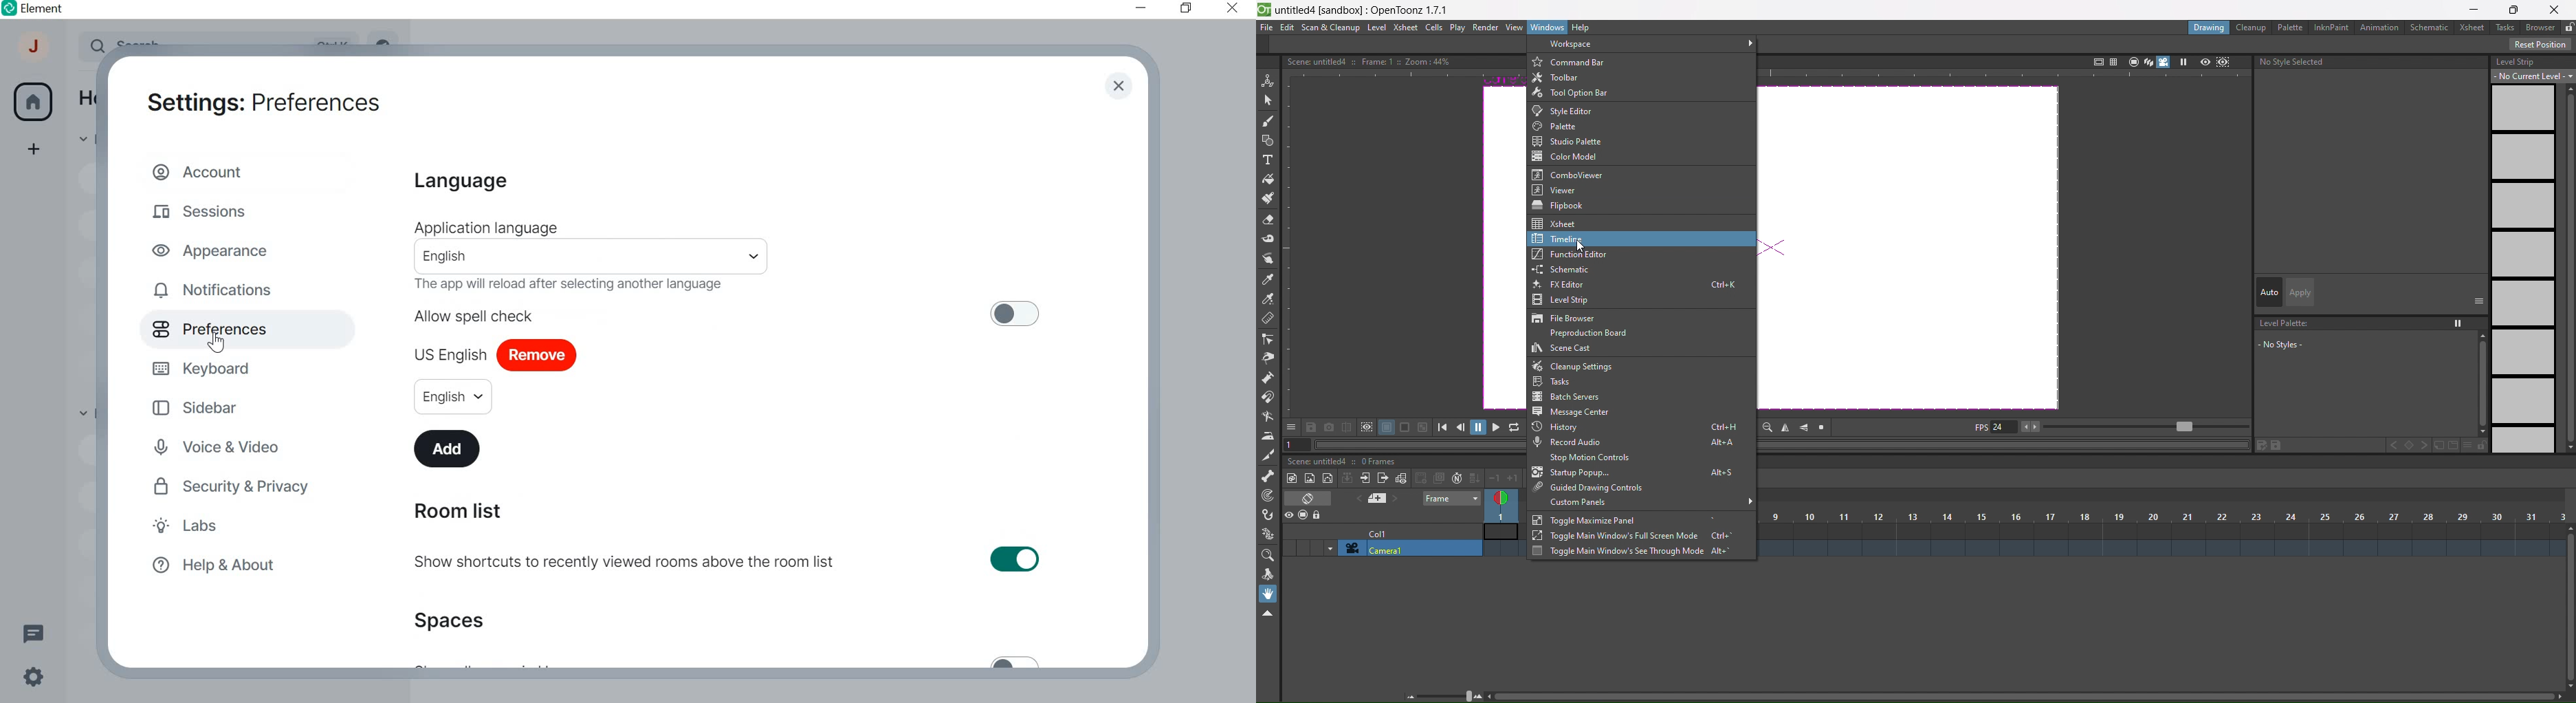  I want to click on fill in empty cells, so click(1473, 478).